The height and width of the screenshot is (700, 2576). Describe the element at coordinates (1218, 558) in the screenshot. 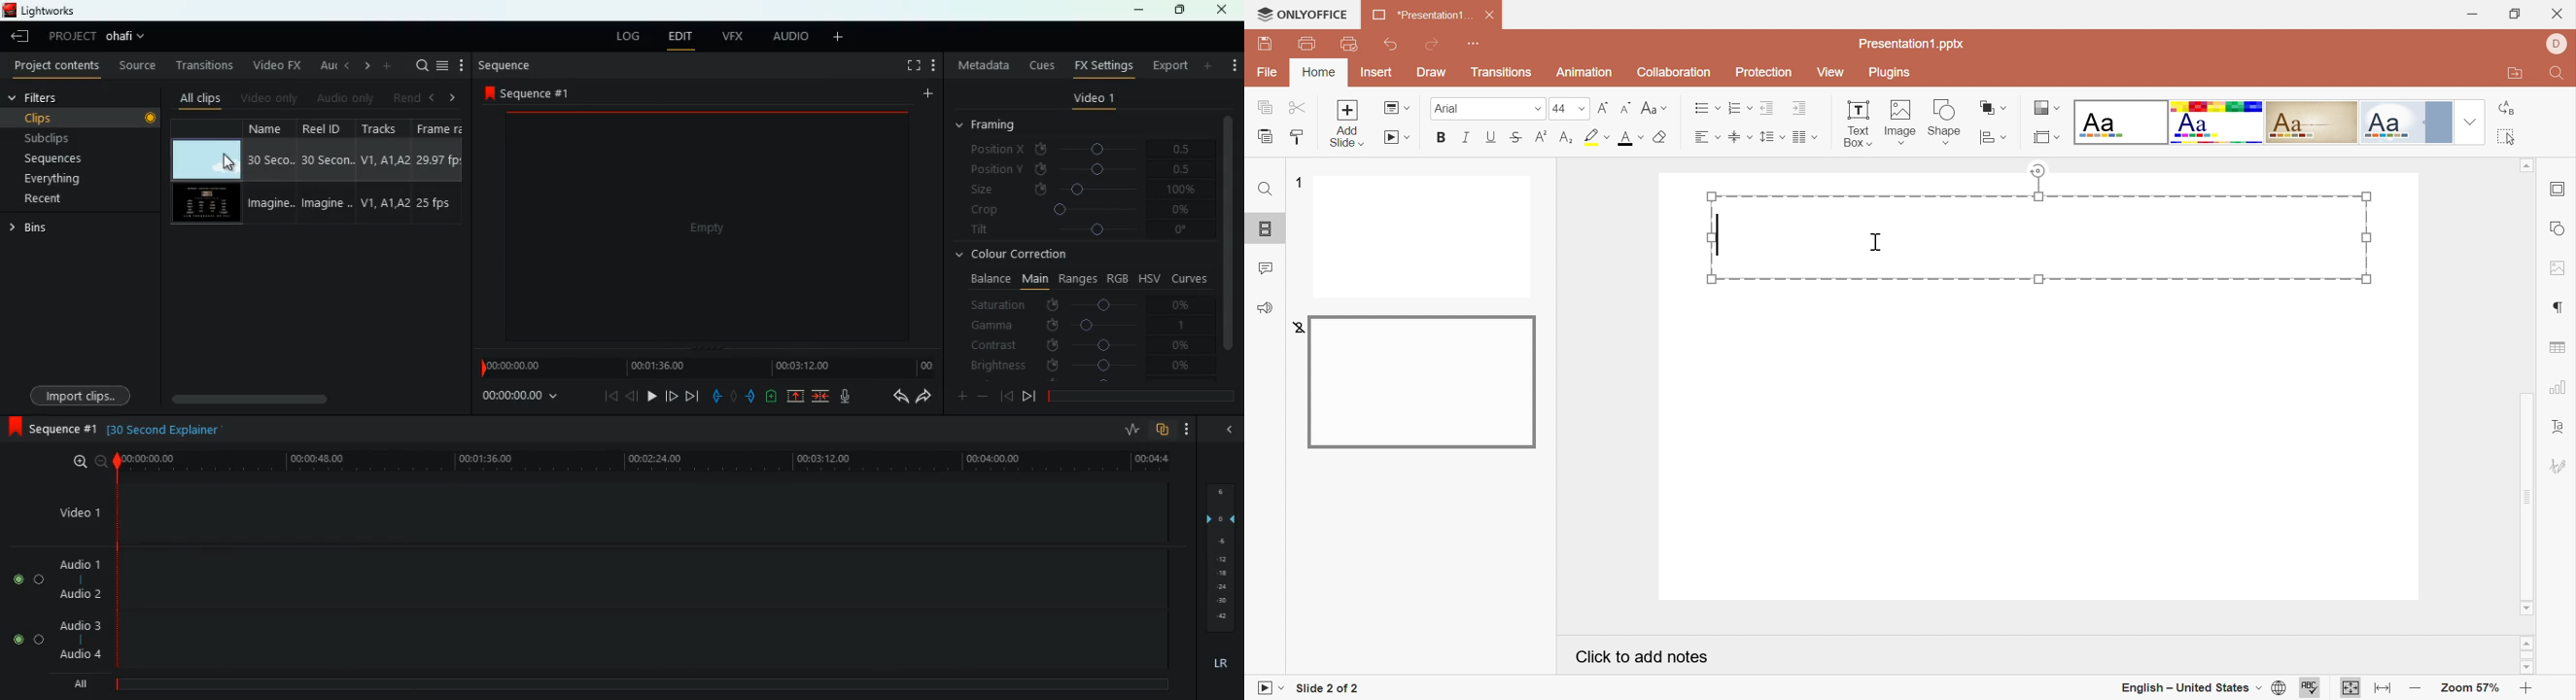

I see `frames` at that location.